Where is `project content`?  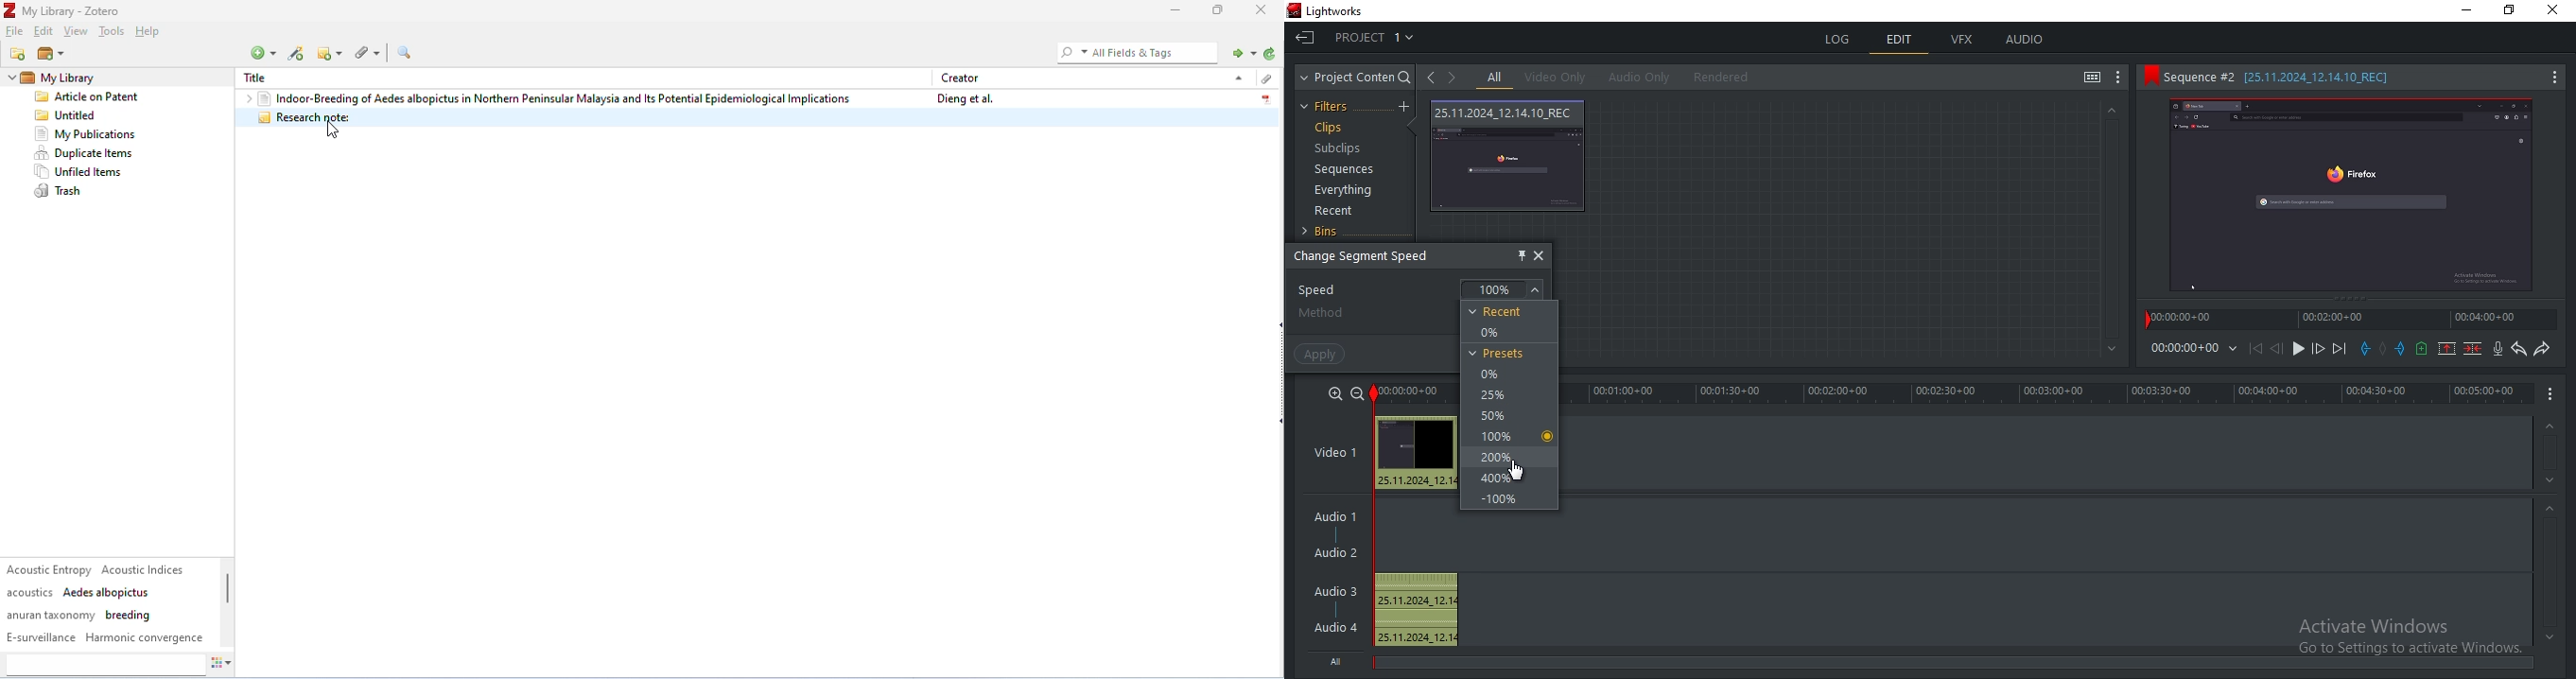 project content is located at coordinates (1355, 78).